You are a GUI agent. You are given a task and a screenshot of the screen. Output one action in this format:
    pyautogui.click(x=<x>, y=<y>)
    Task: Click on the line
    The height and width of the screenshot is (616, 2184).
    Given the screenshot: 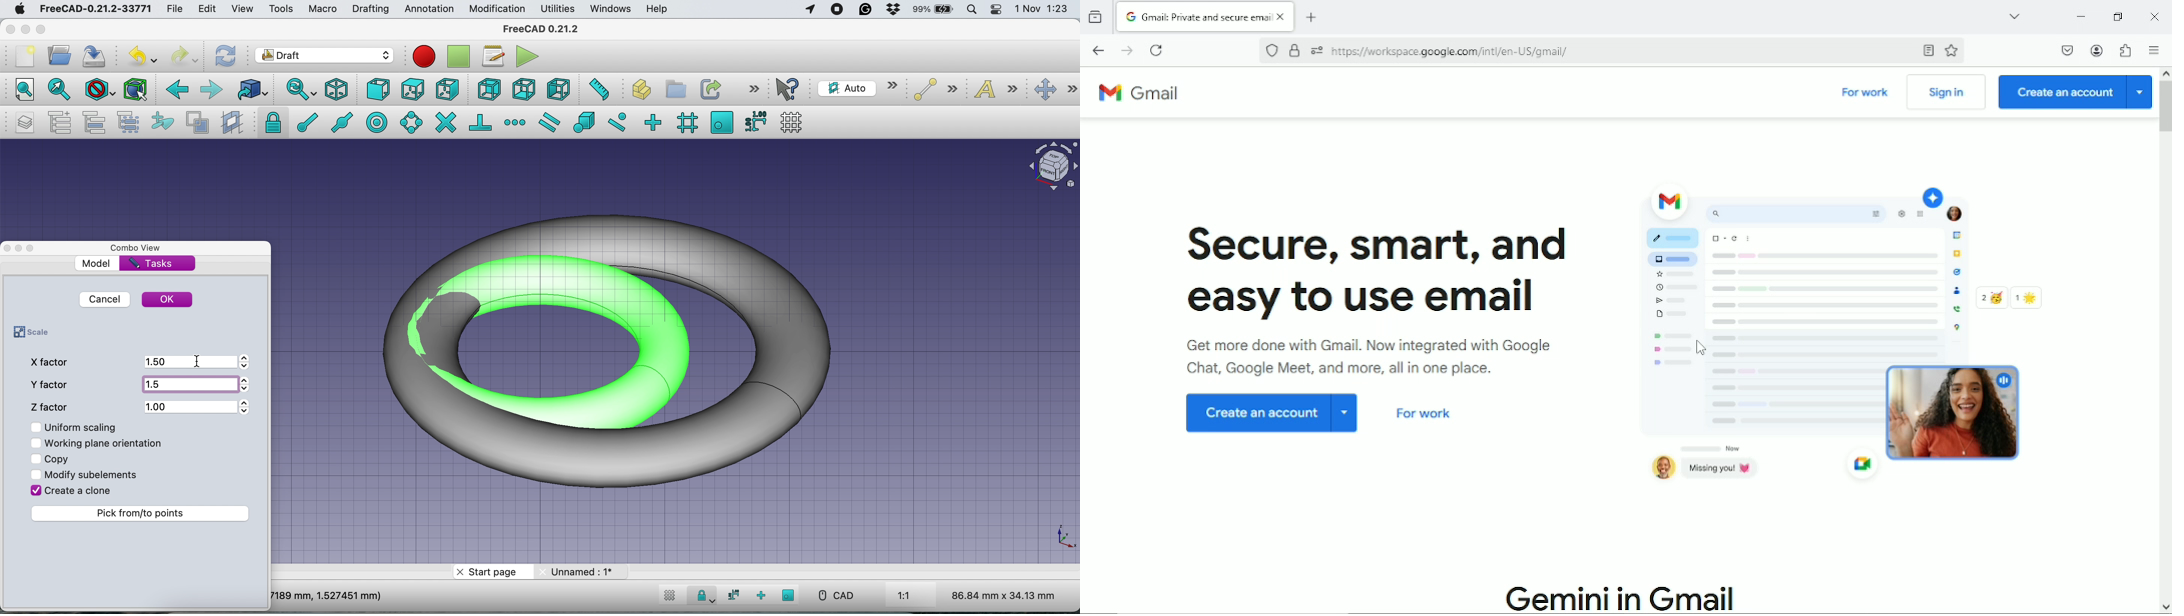 What is the action you would take?
    pyautogui.click(x=933, y=90)
    